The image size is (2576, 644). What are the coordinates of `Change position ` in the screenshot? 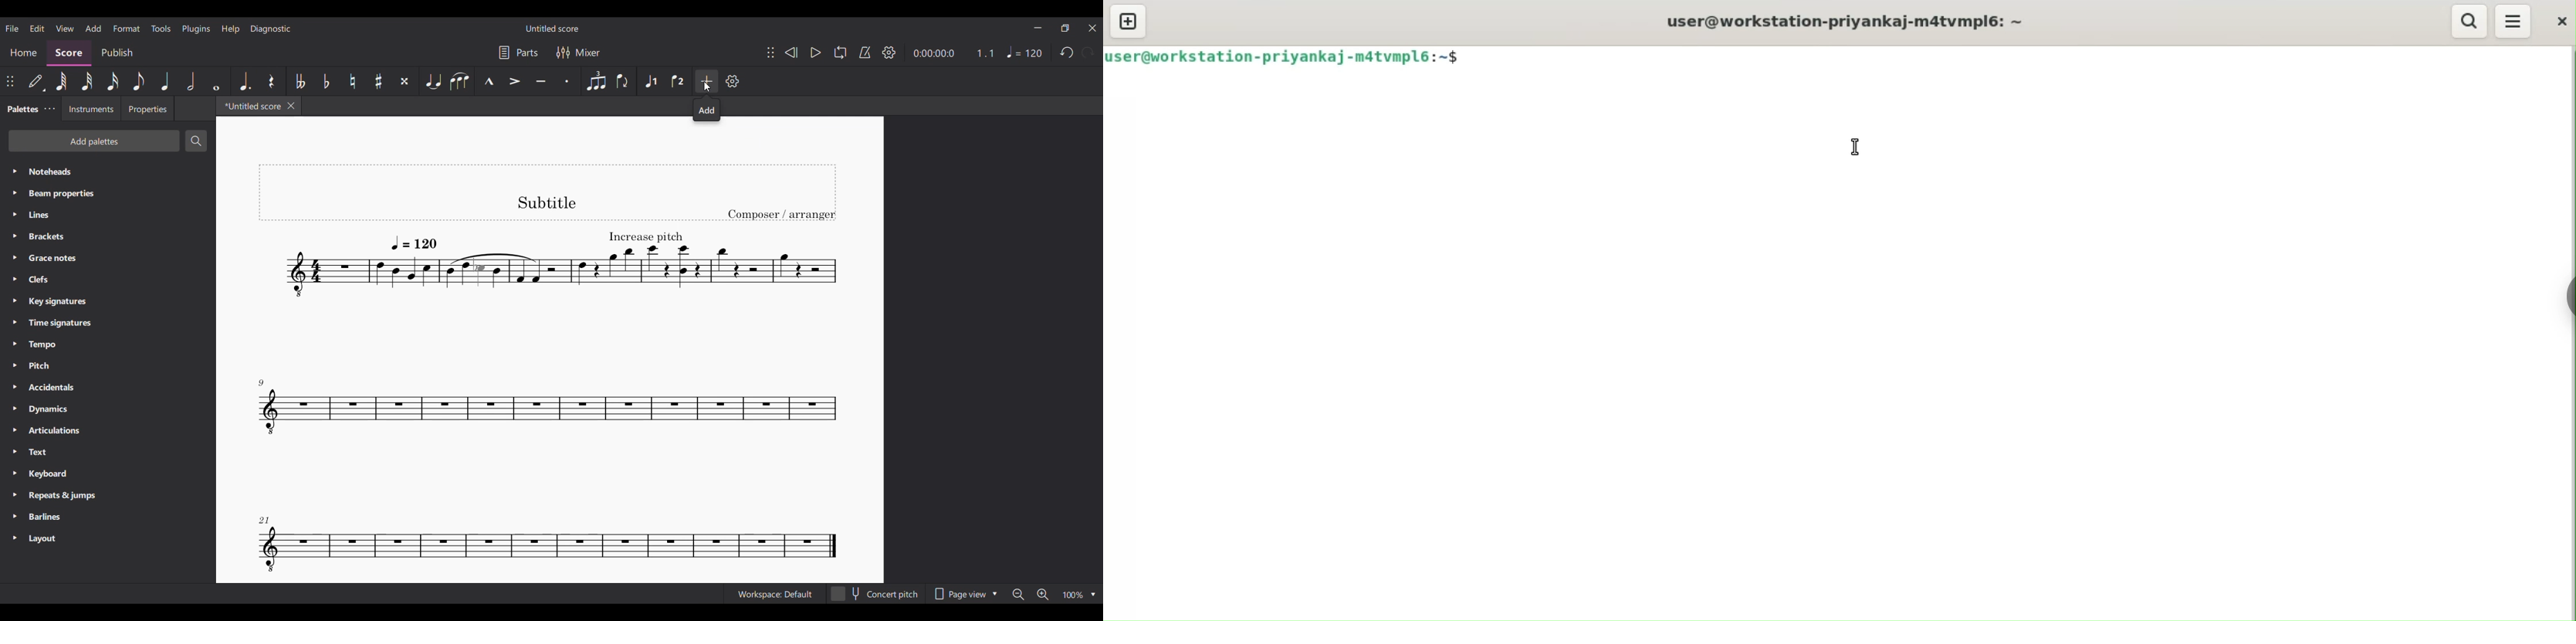 It's located at (10, 81).